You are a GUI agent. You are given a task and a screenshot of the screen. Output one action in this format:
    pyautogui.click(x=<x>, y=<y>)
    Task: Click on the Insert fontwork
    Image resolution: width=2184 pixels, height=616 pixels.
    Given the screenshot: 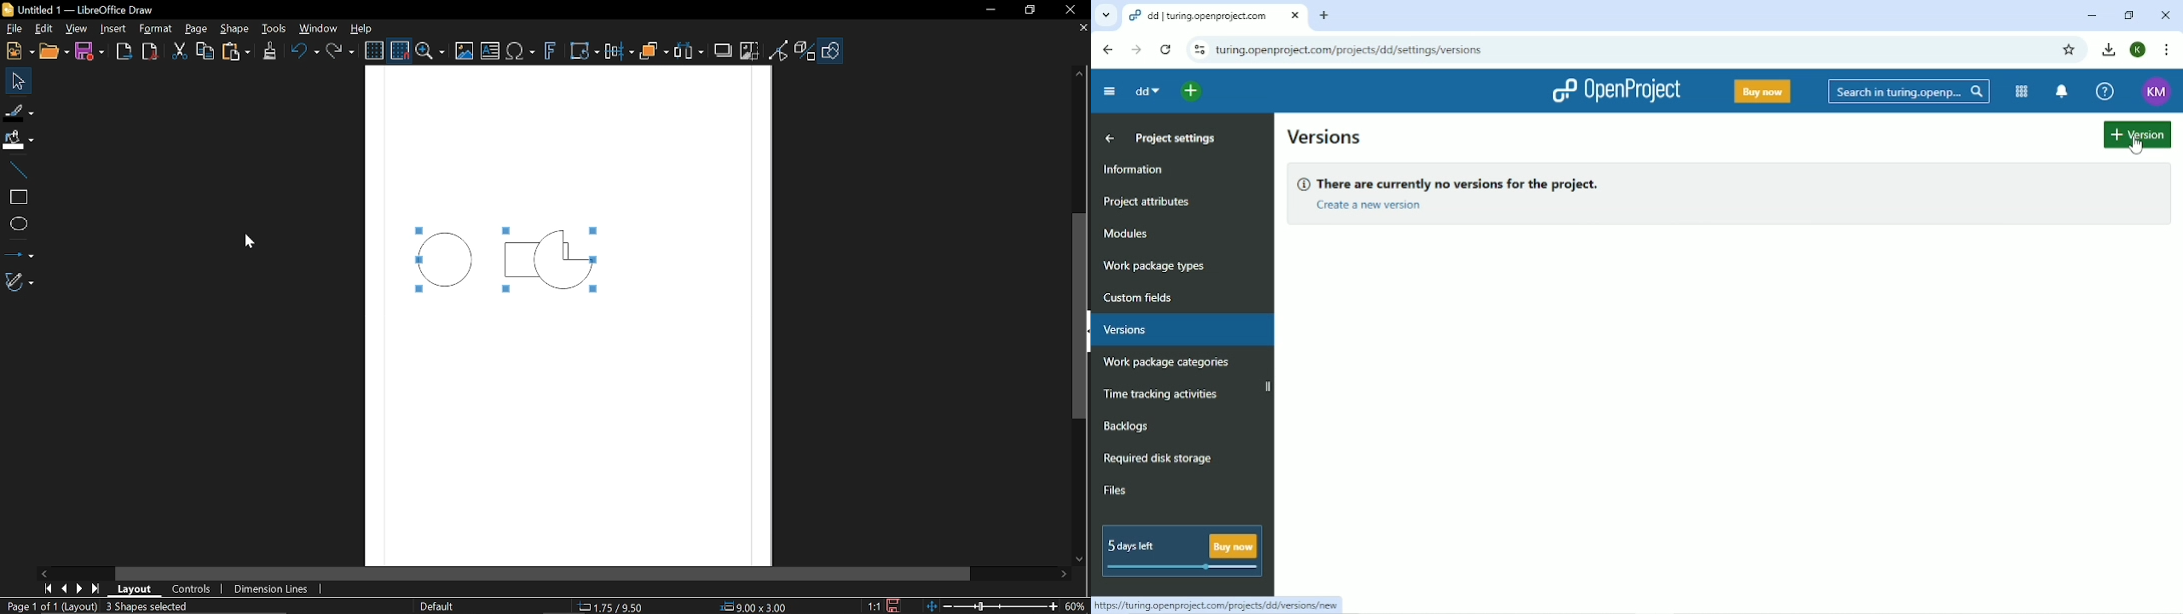 What is the action you would take?
    pyautogui.click(x=547, y=53)
    